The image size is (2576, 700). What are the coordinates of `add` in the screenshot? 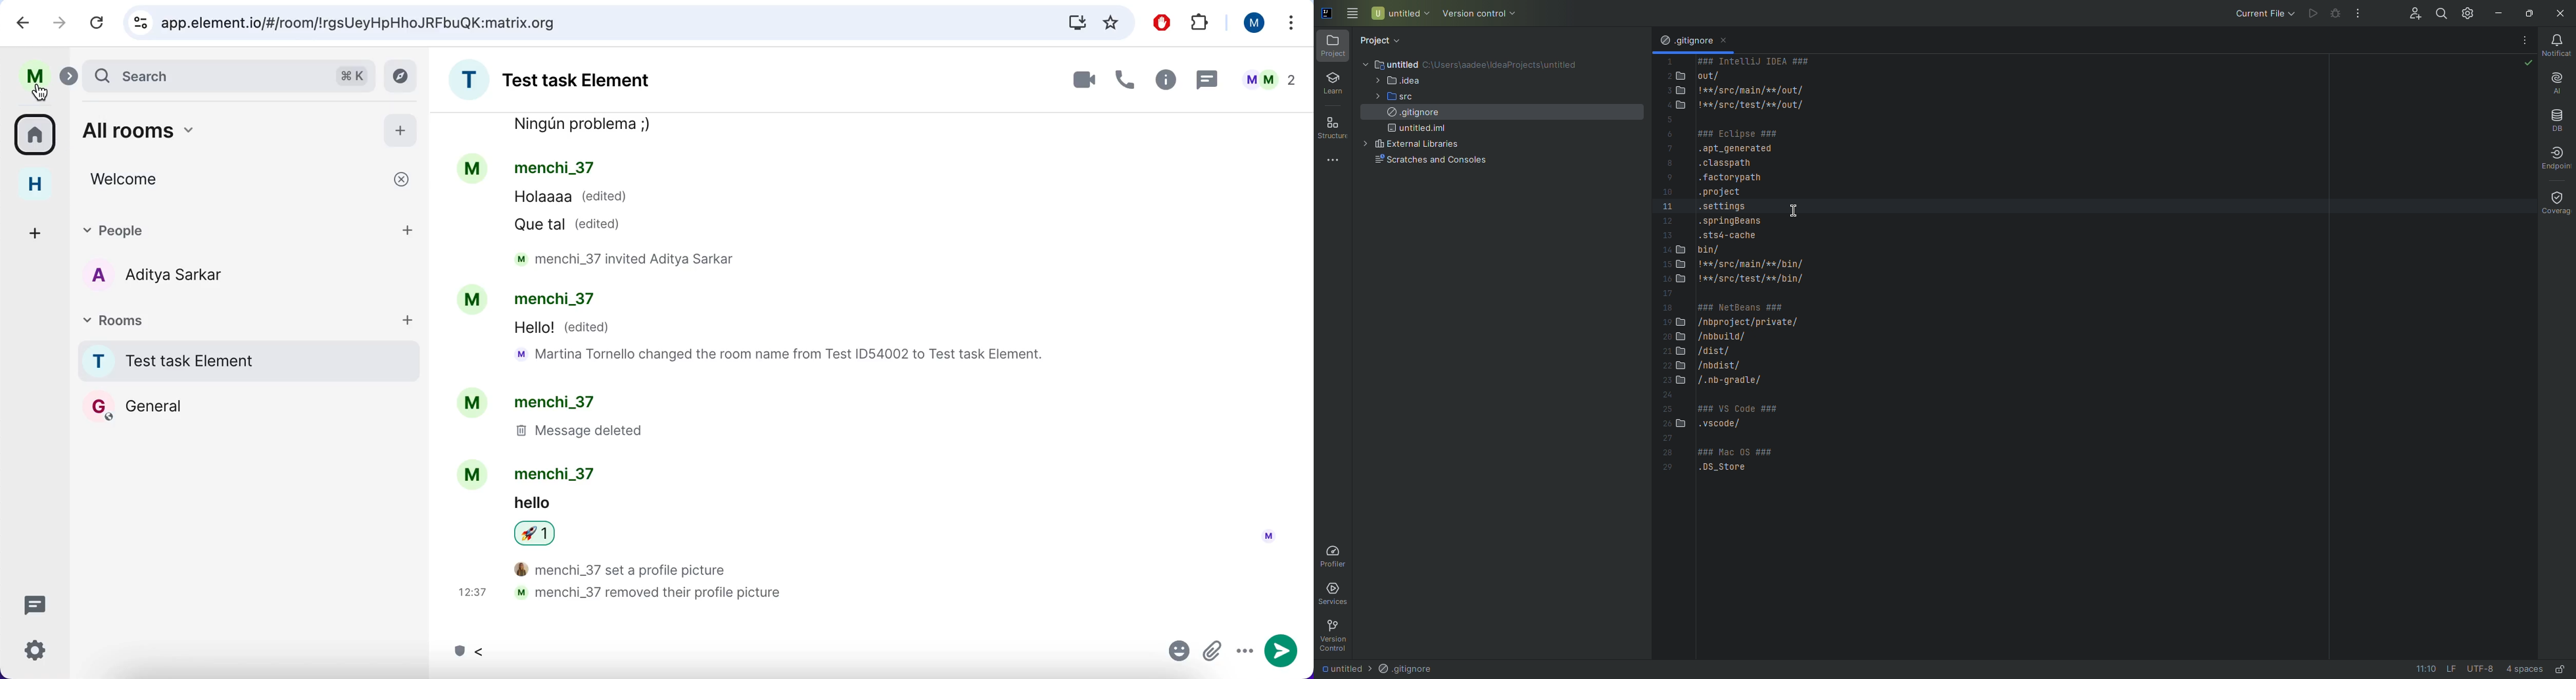 It's located at (411, 231).